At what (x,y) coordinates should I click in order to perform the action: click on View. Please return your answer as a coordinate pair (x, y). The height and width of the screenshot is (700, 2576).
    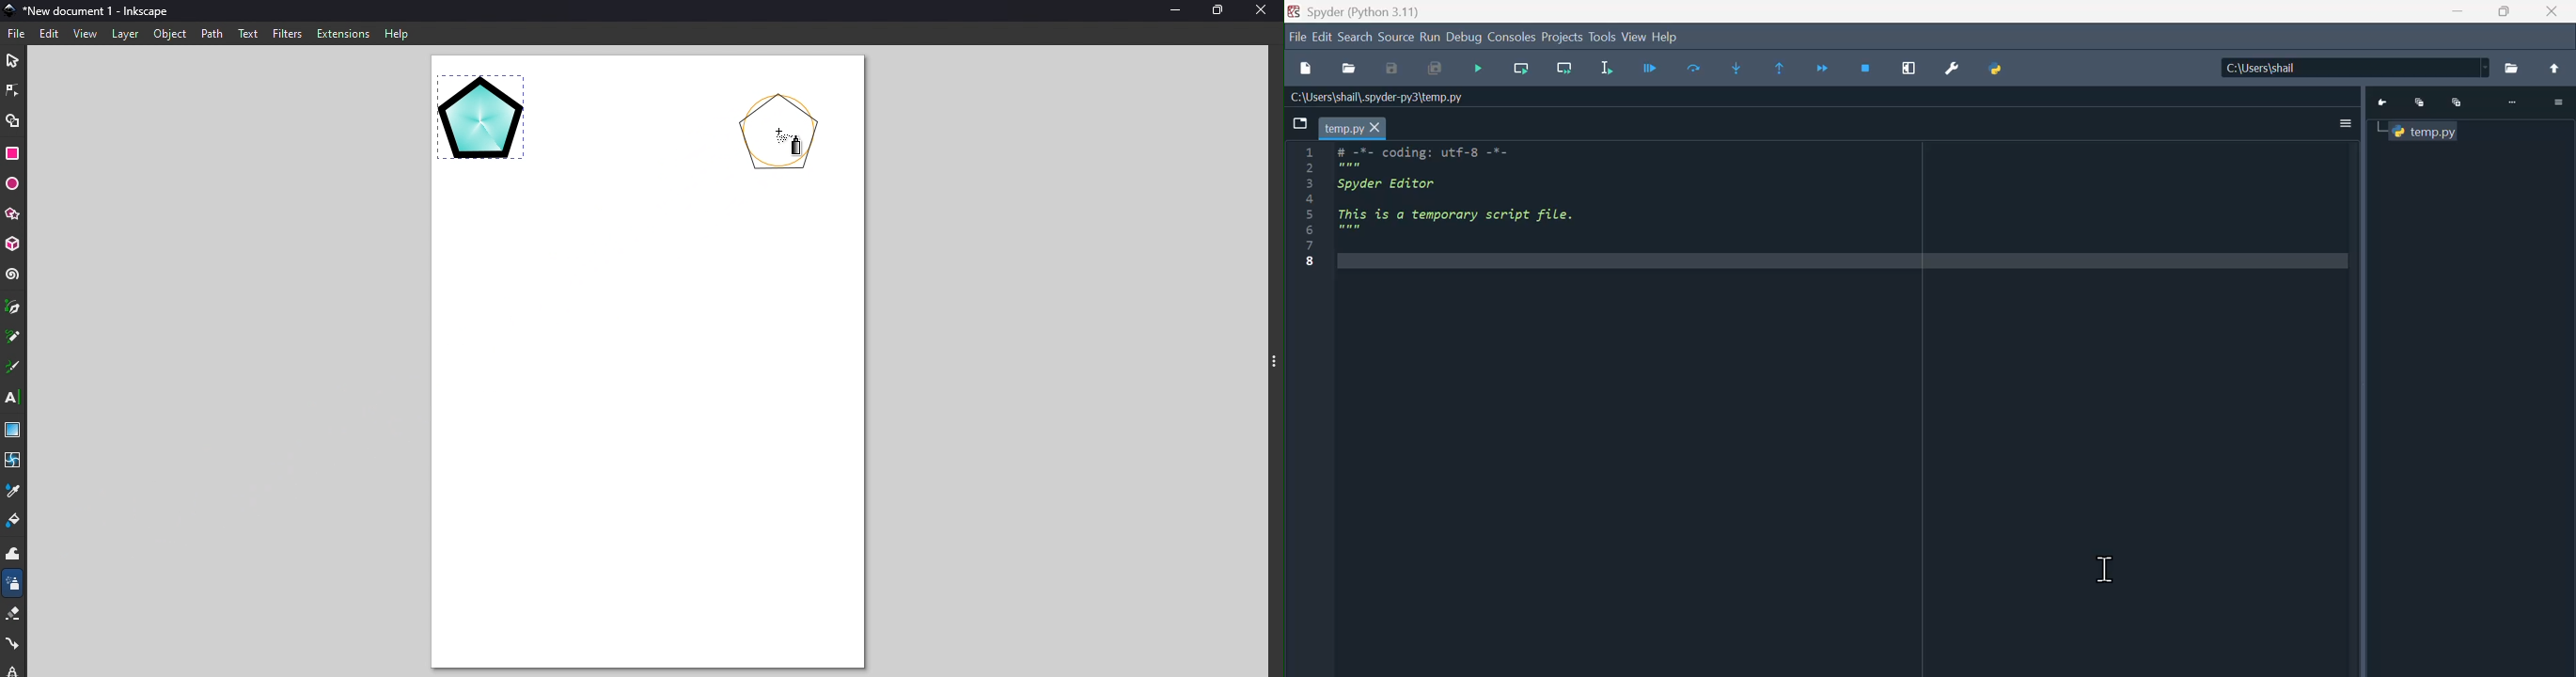
    Looking at the image, I should click on (83, 34).